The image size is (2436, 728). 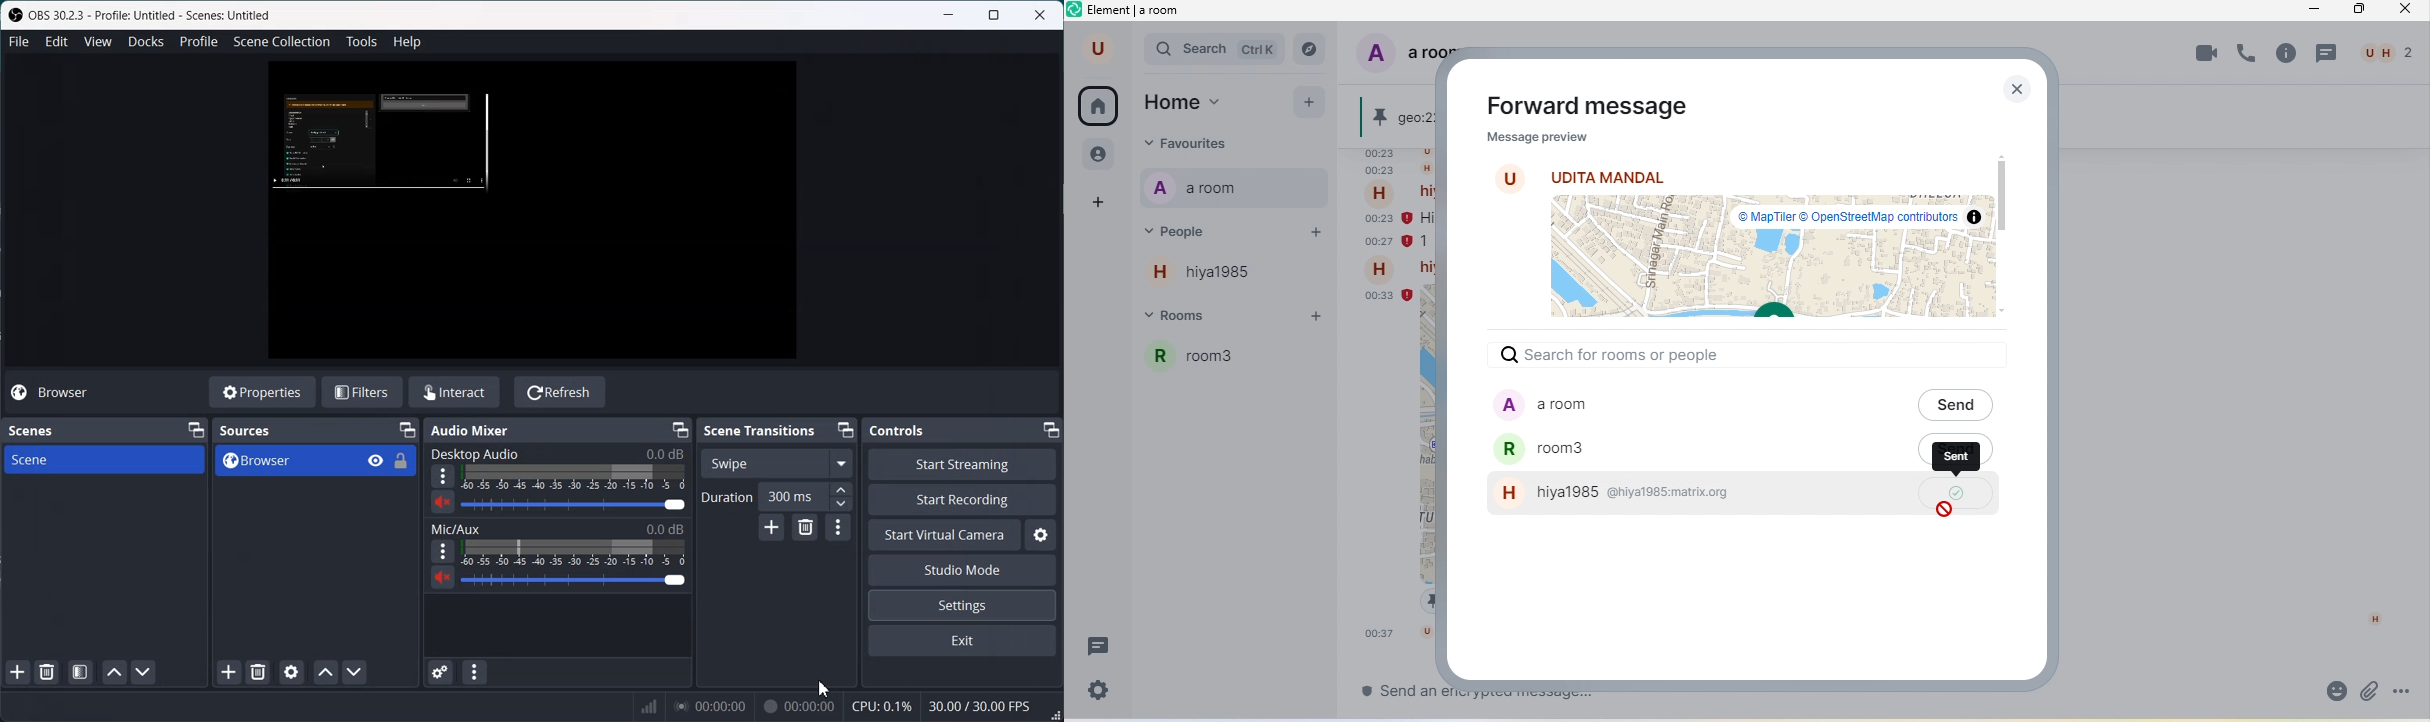 I want to click on Lock, so click(x=402, y=460).